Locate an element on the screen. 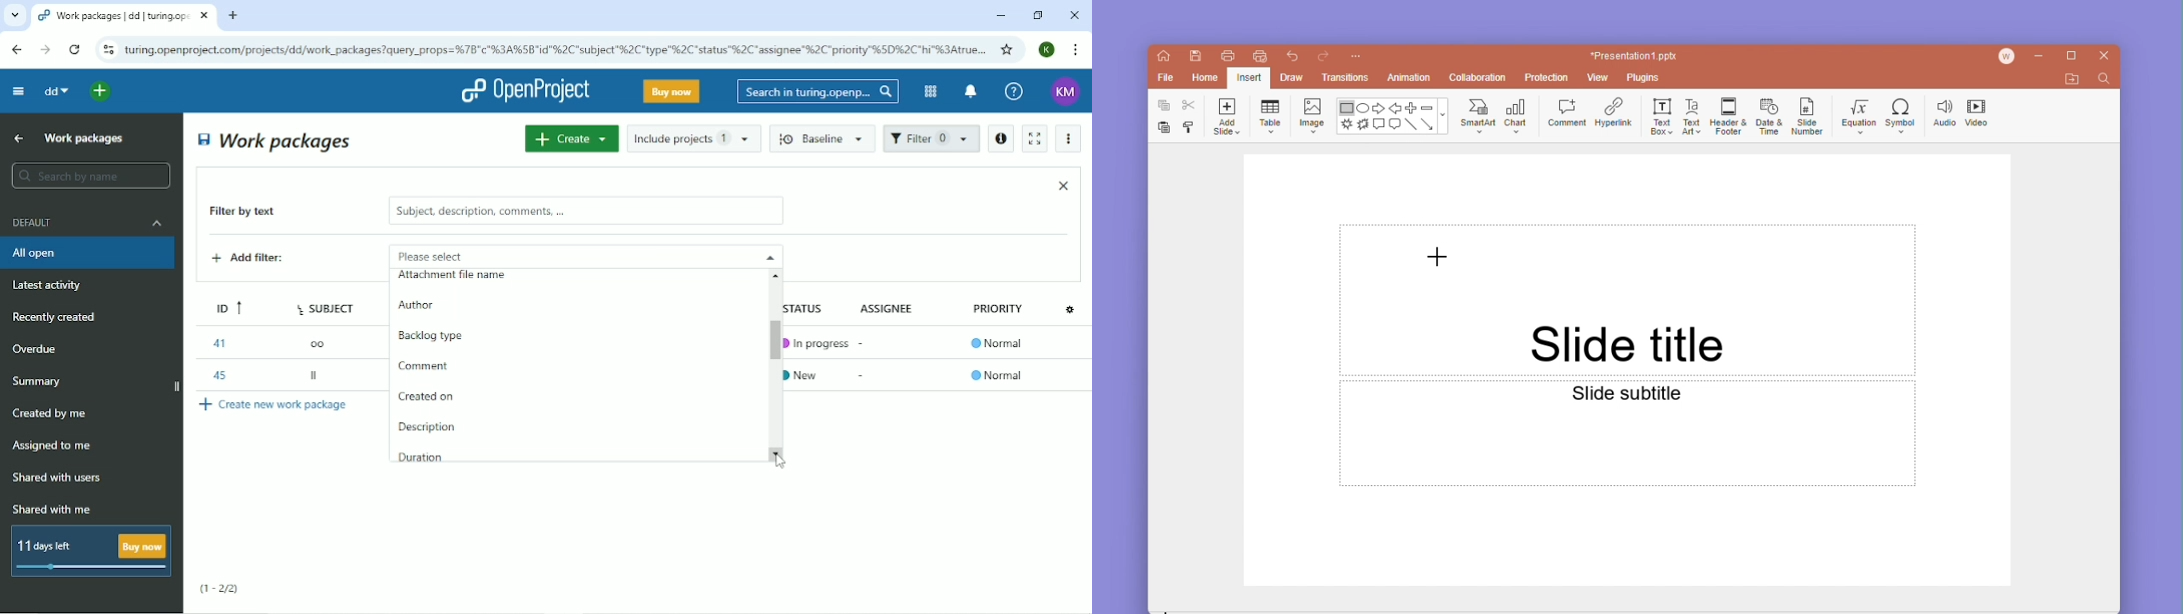 The height and width of the screenshot is (616, 2184). image is located at coordinates (1312, 115).